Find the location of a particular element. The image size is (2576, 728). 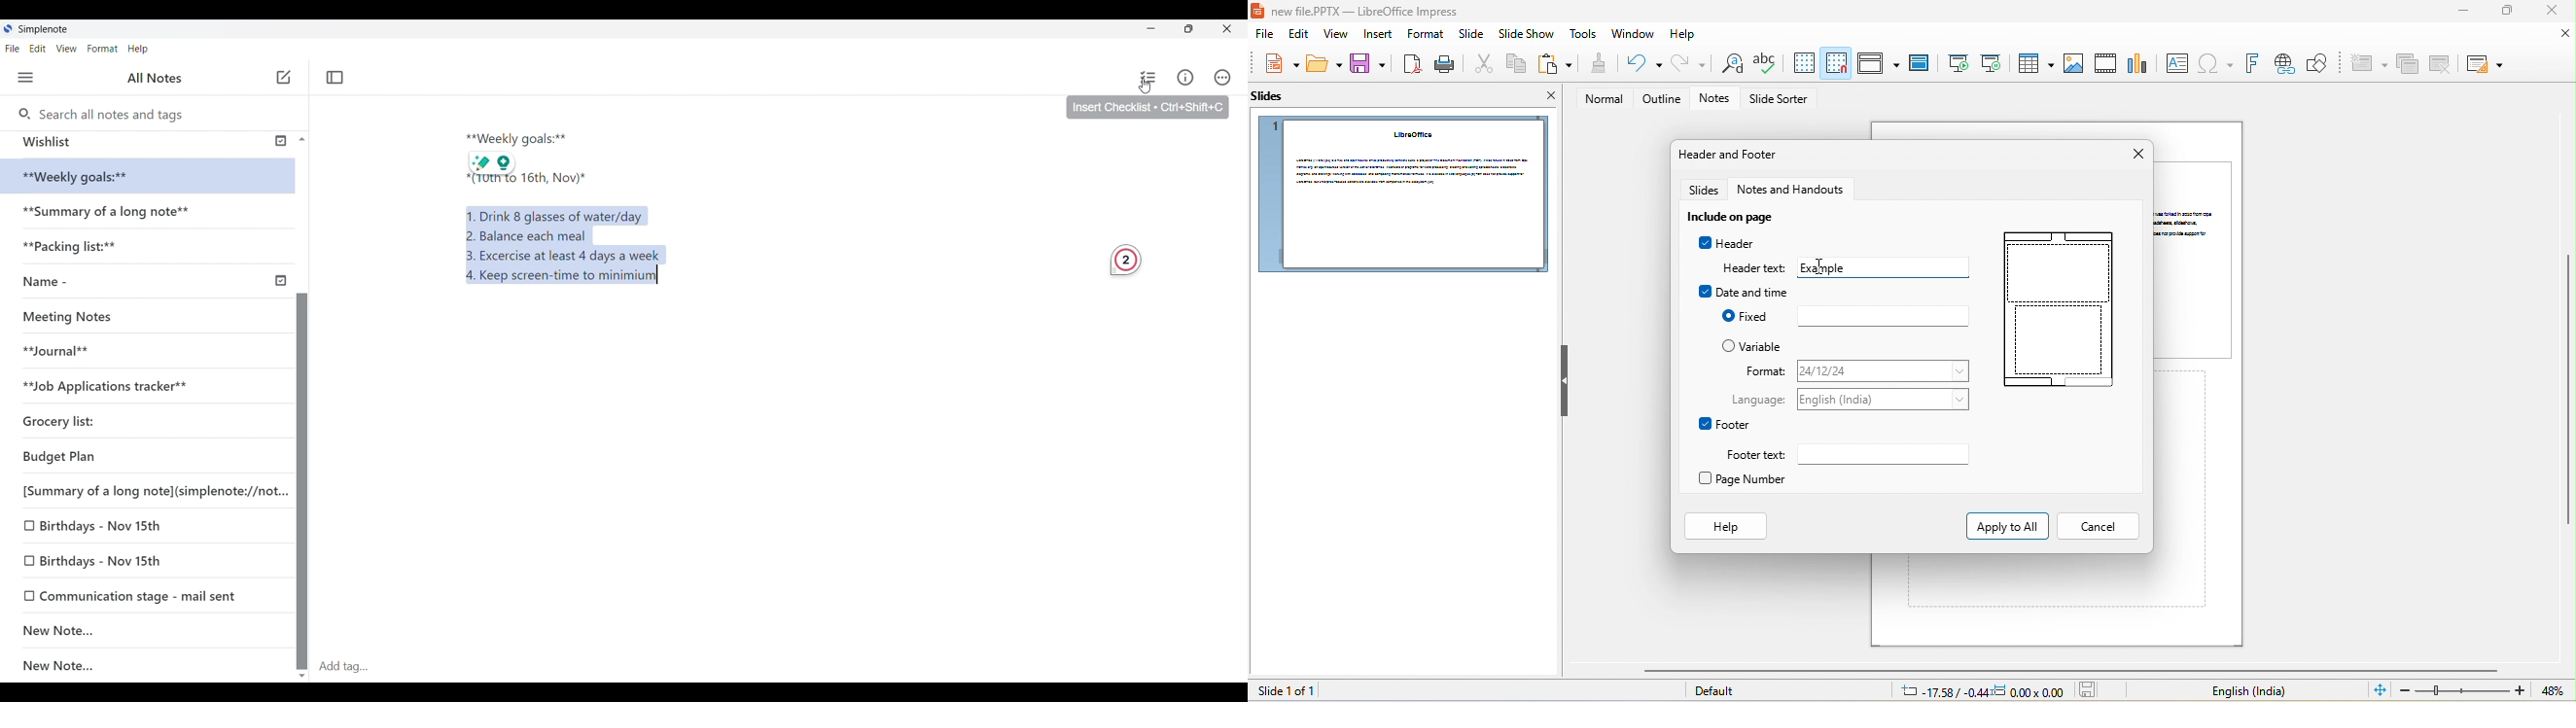

grammarly assist pop up is located at coordinates (491, 161).